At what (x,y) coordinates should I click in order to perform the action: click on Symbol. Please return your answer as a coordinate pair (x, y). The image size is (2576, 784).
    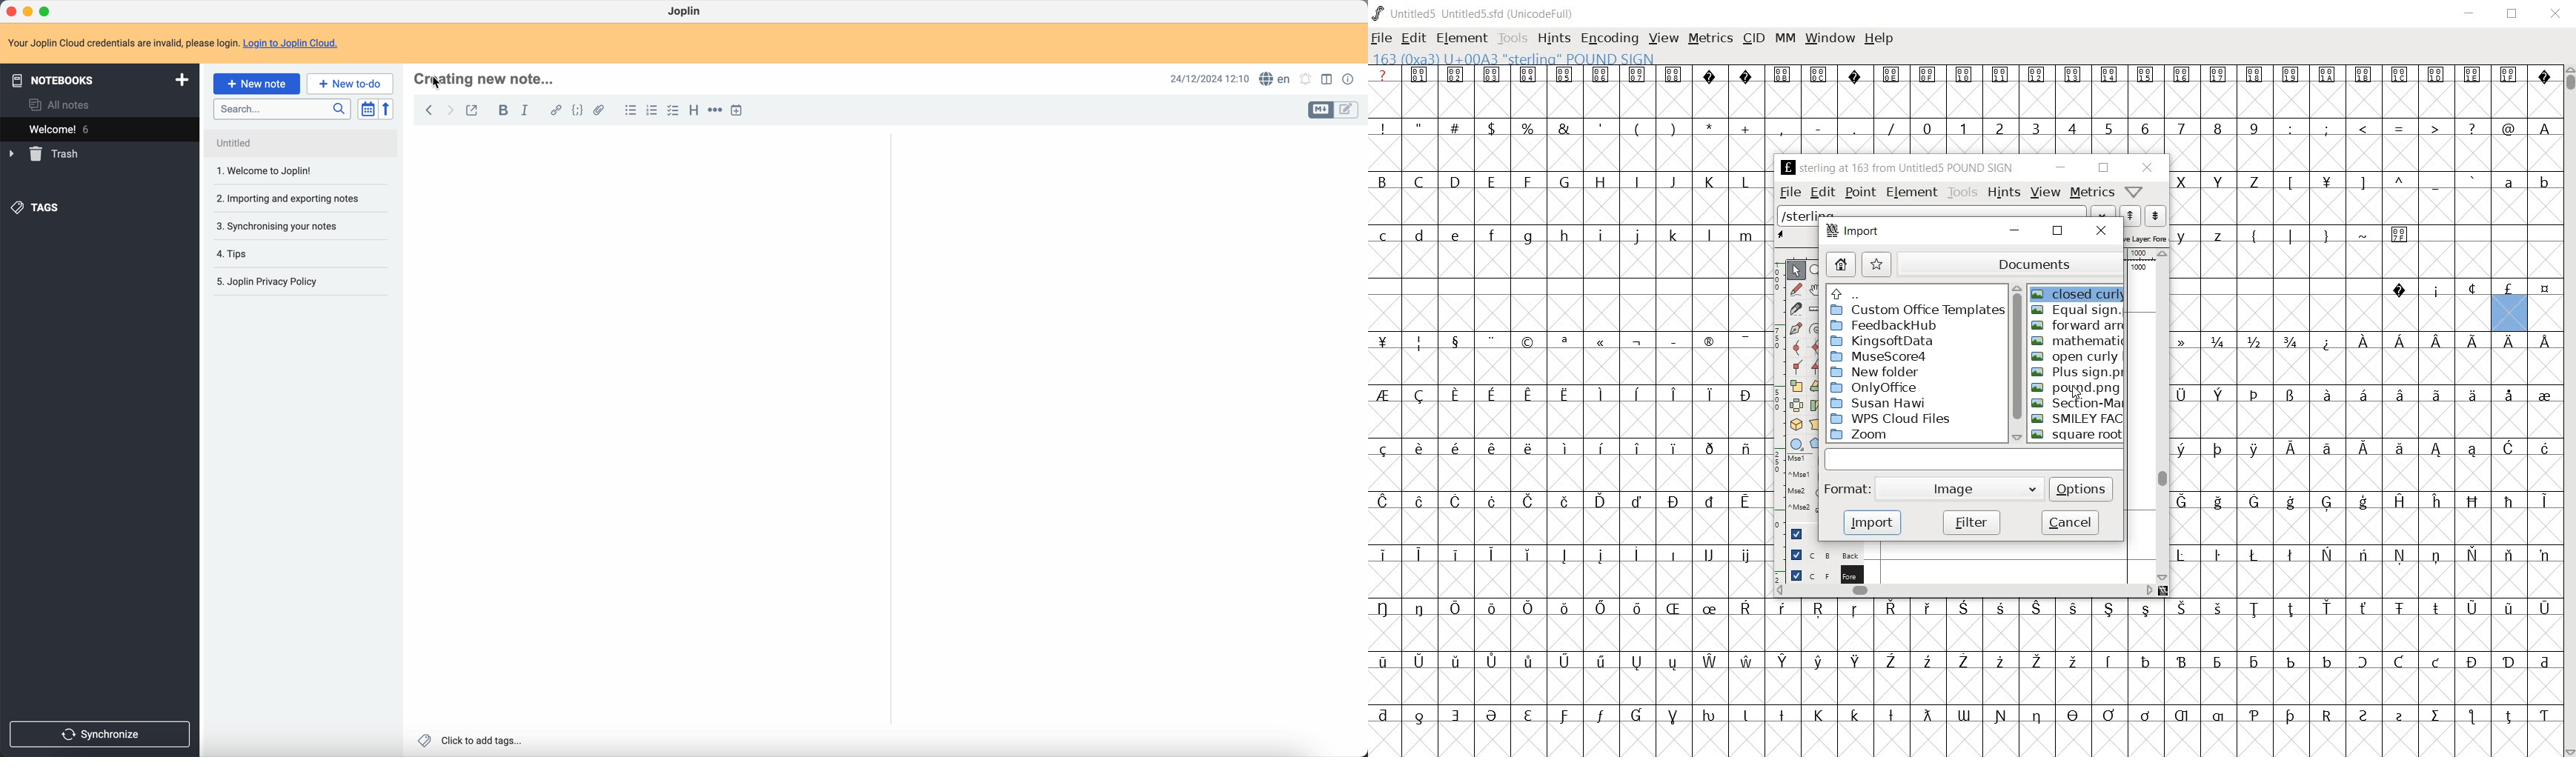
    Looking at the image, I should click on (1493, 717).